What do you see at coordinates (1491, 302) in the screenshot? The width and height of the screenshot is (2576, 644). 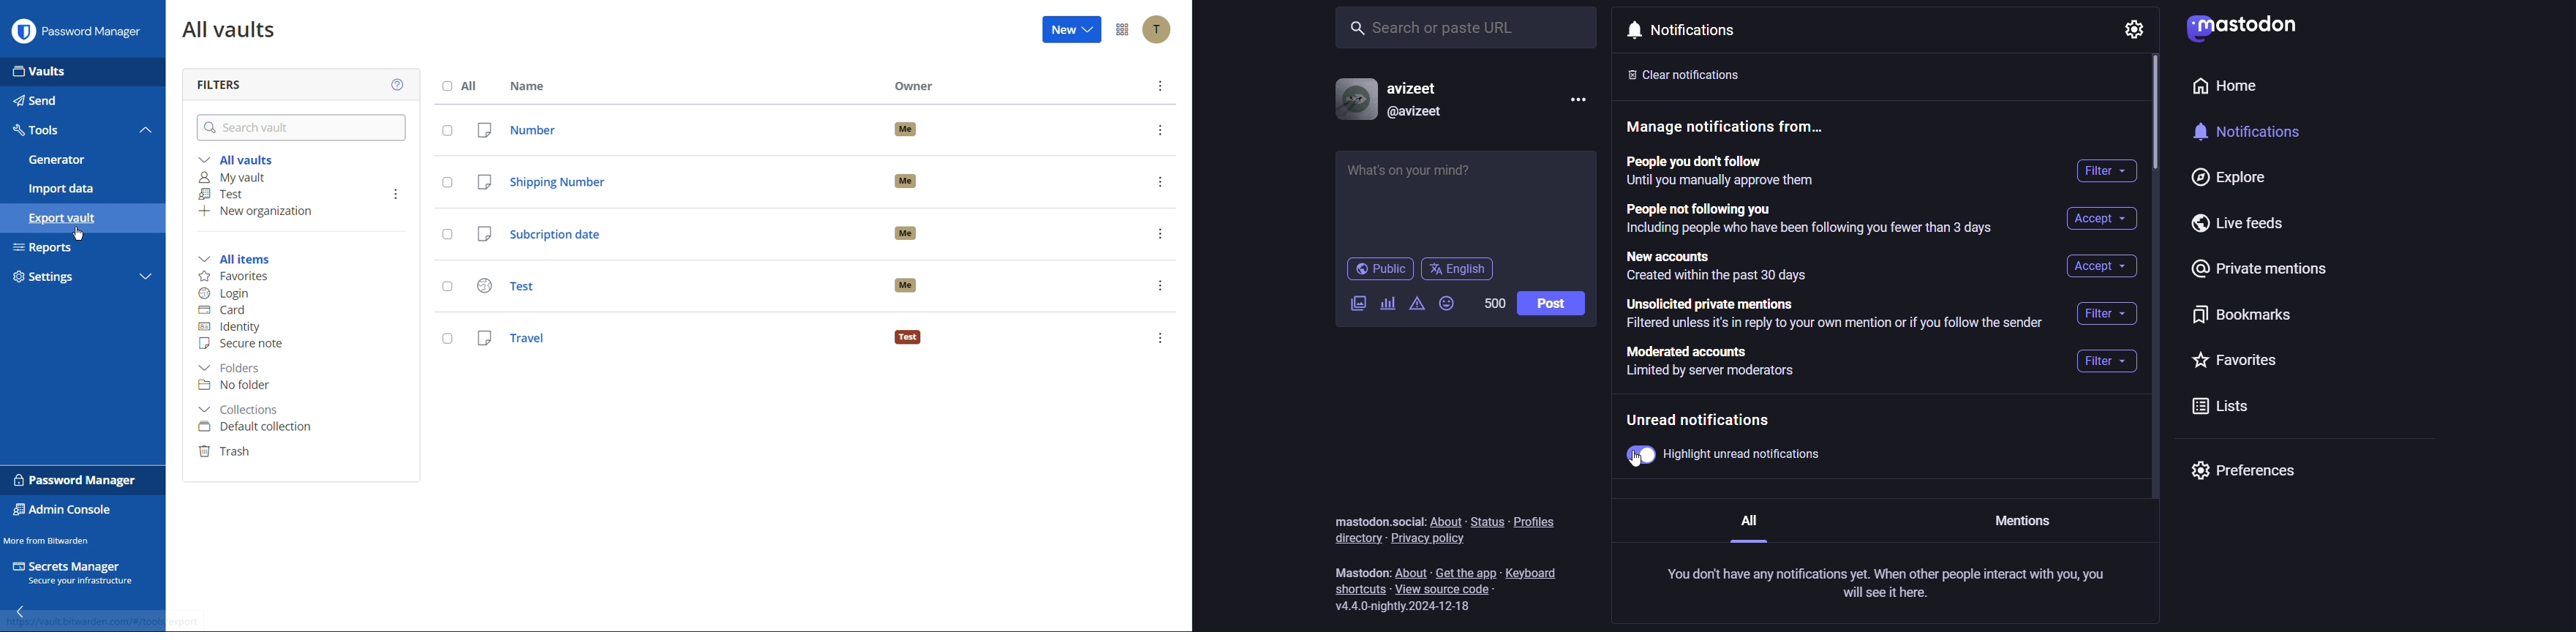 I see `word limit` at bounding box center [1491, 302].